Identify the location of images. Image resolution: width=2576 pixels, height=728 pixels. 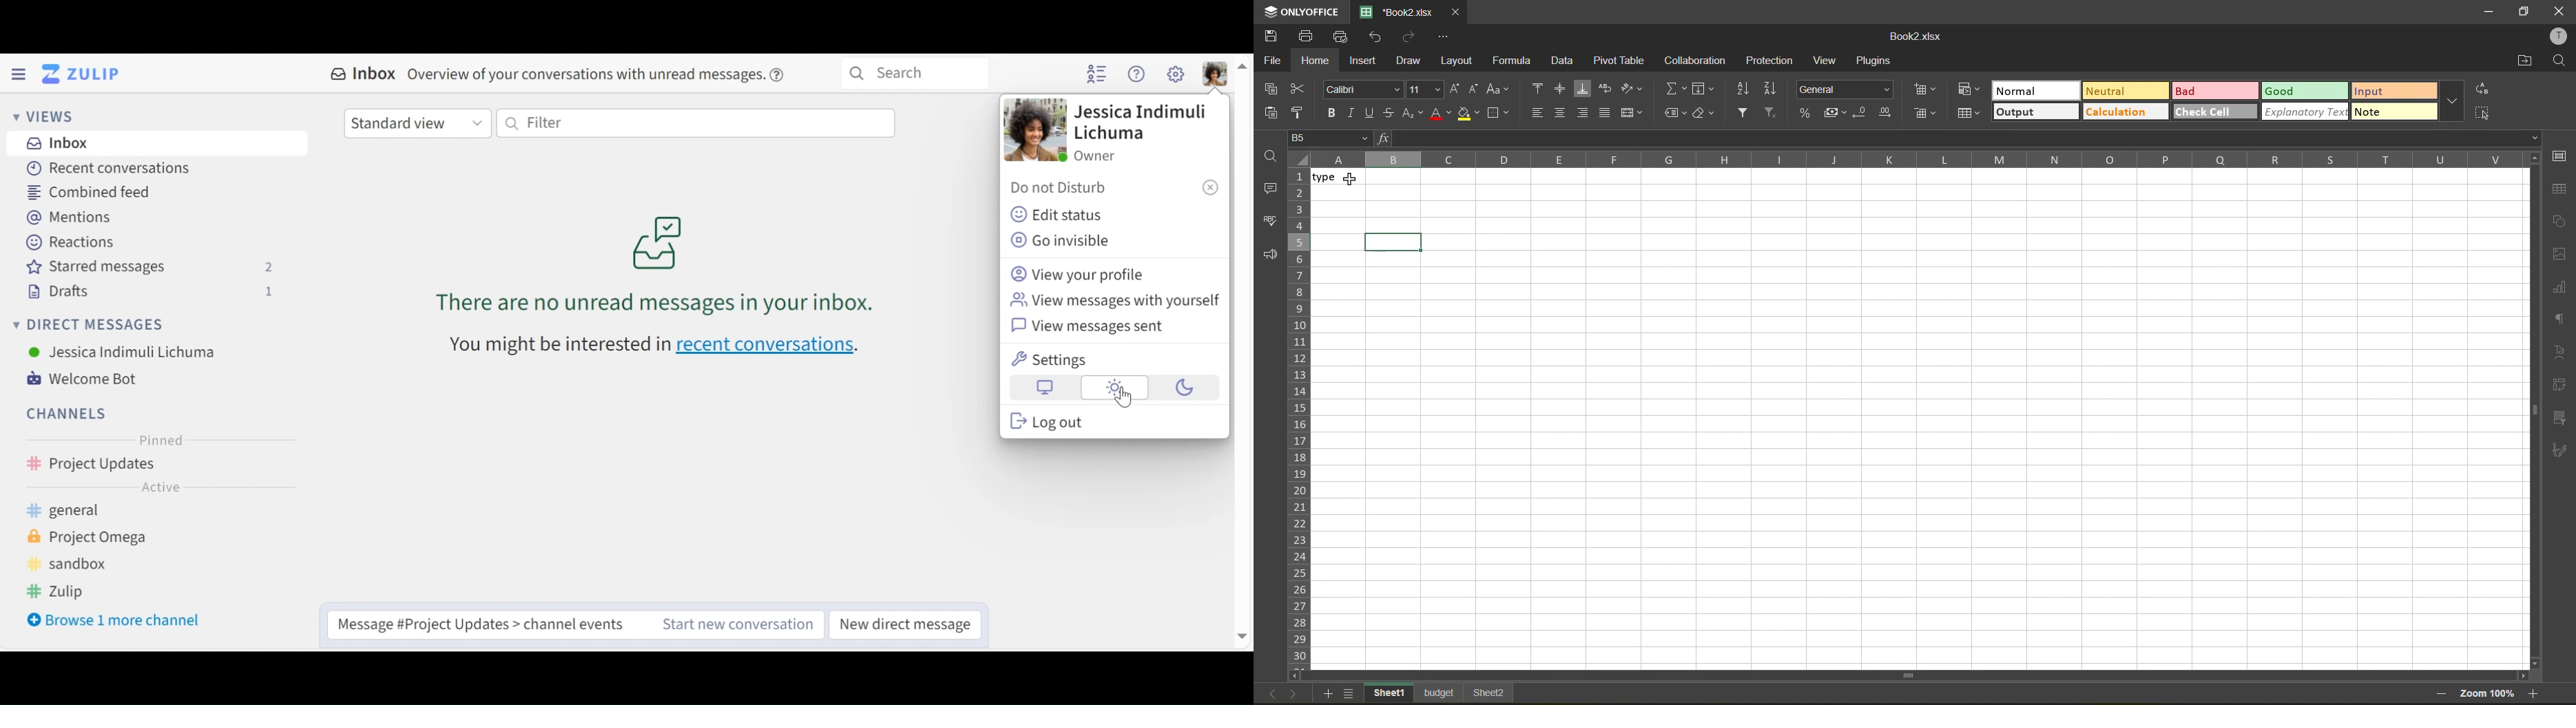
(2560, 255).